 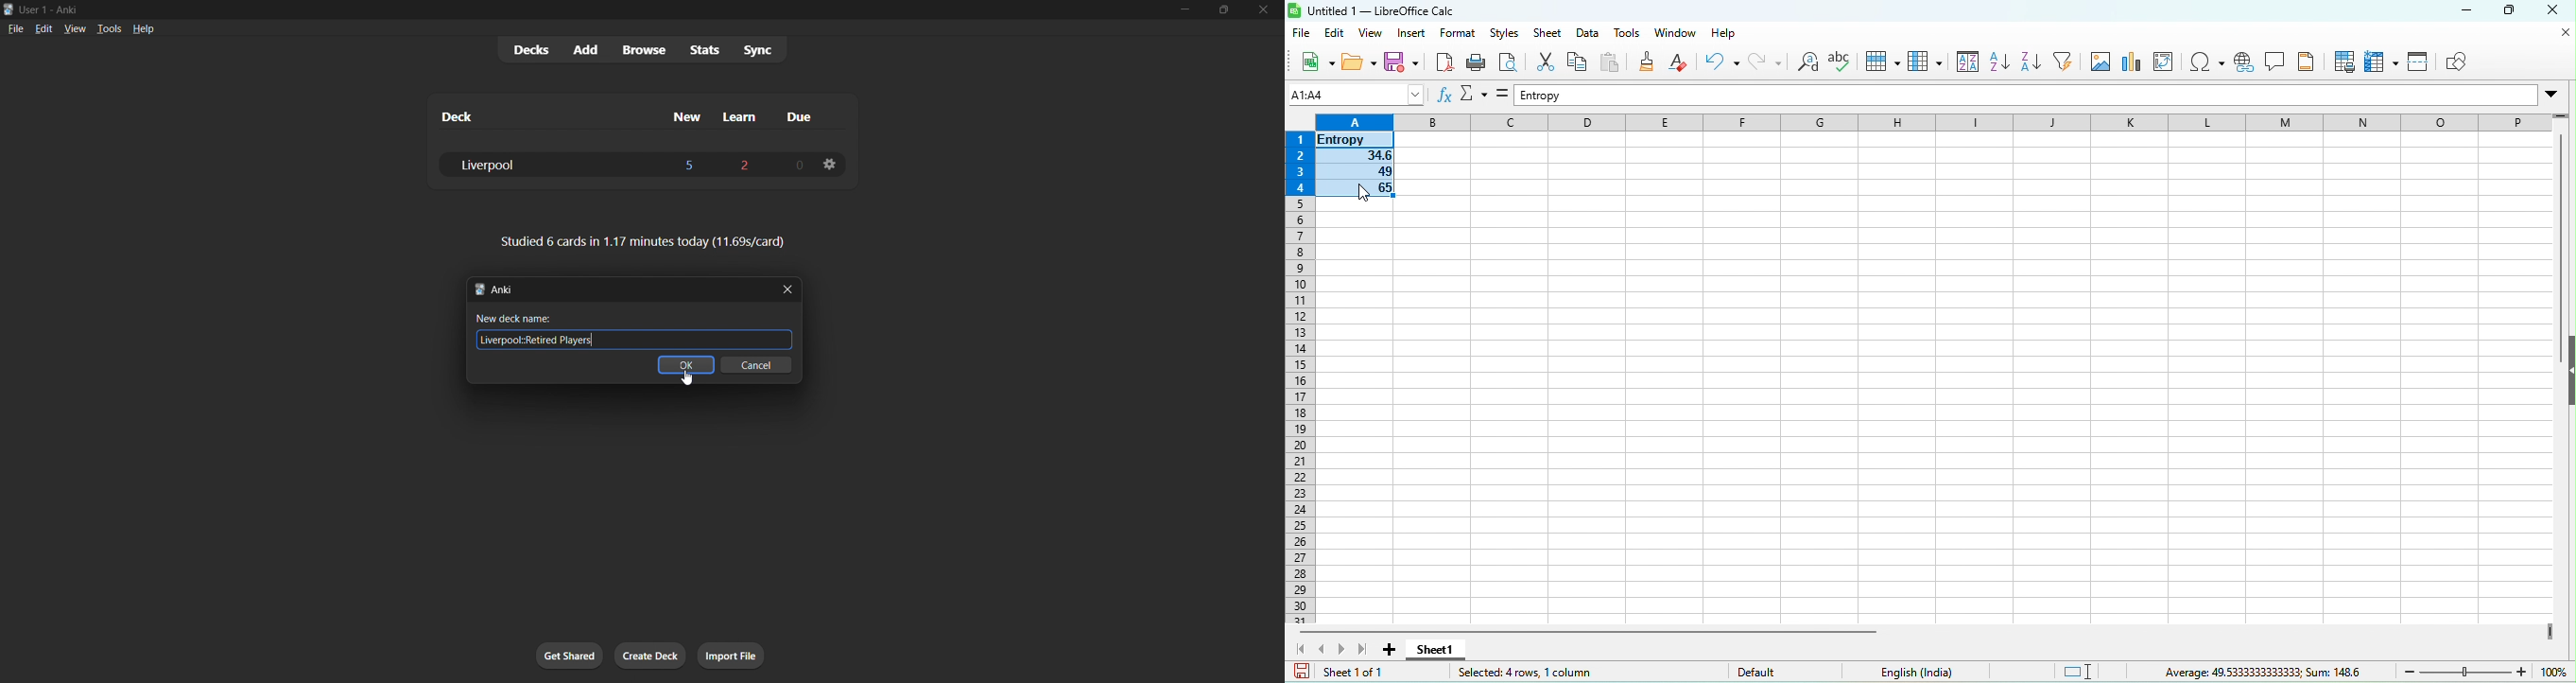 I want to click on add, so click(x=581, y=50).